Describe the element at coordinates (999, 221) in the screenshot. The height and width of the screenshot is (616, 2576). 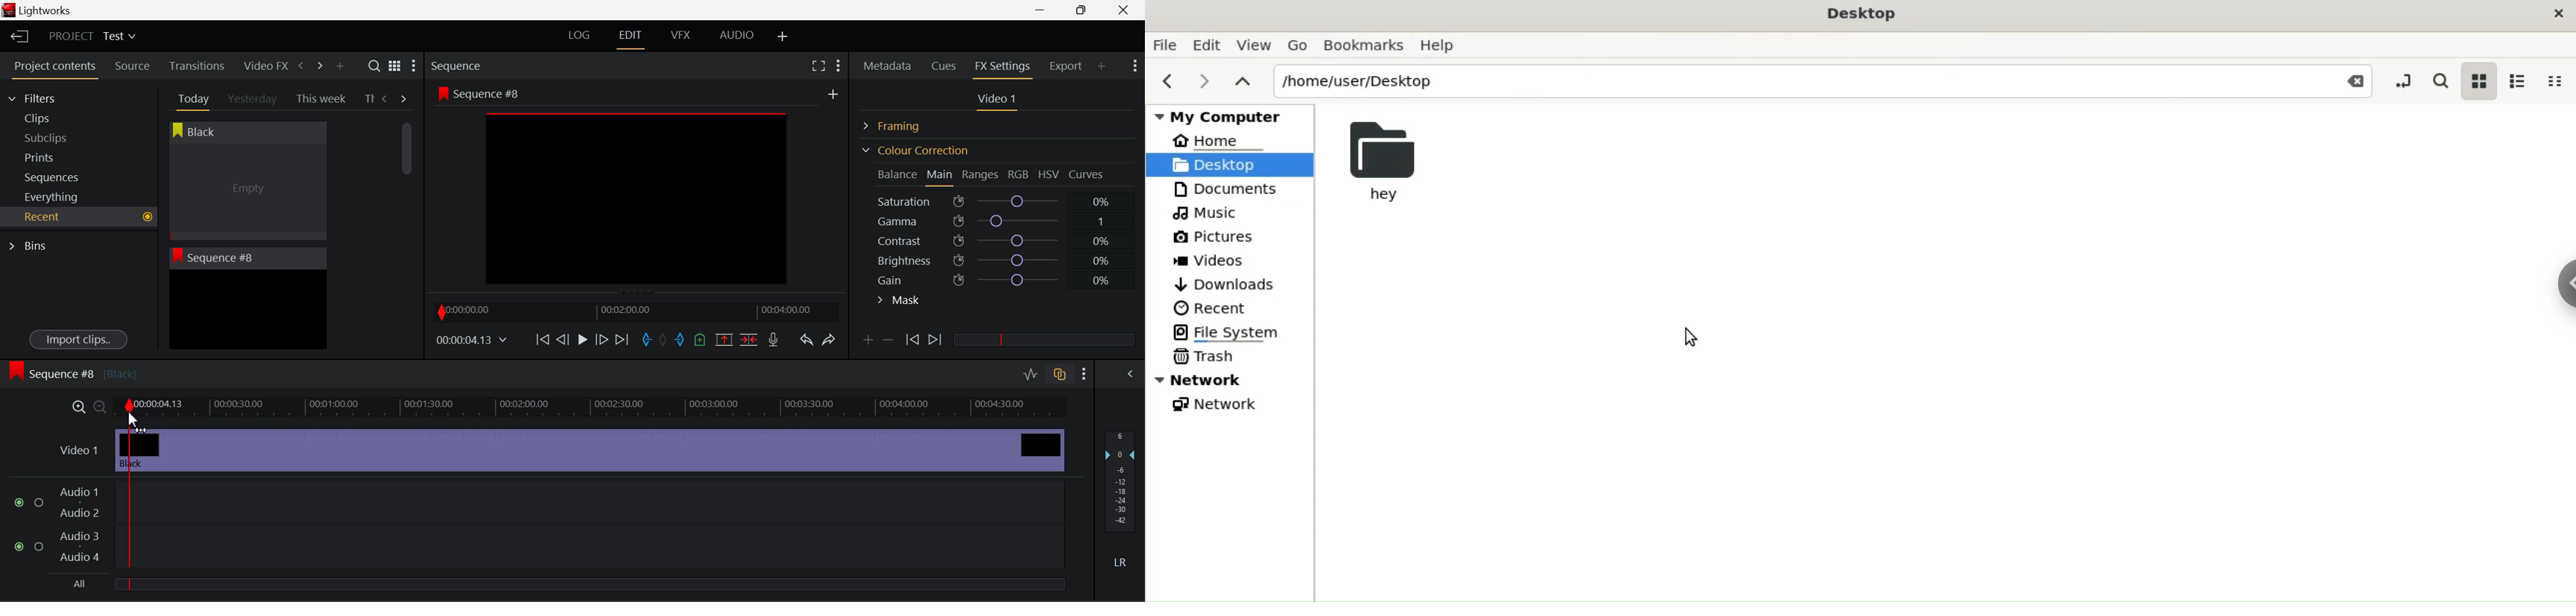
I see `Gamma` at that location.